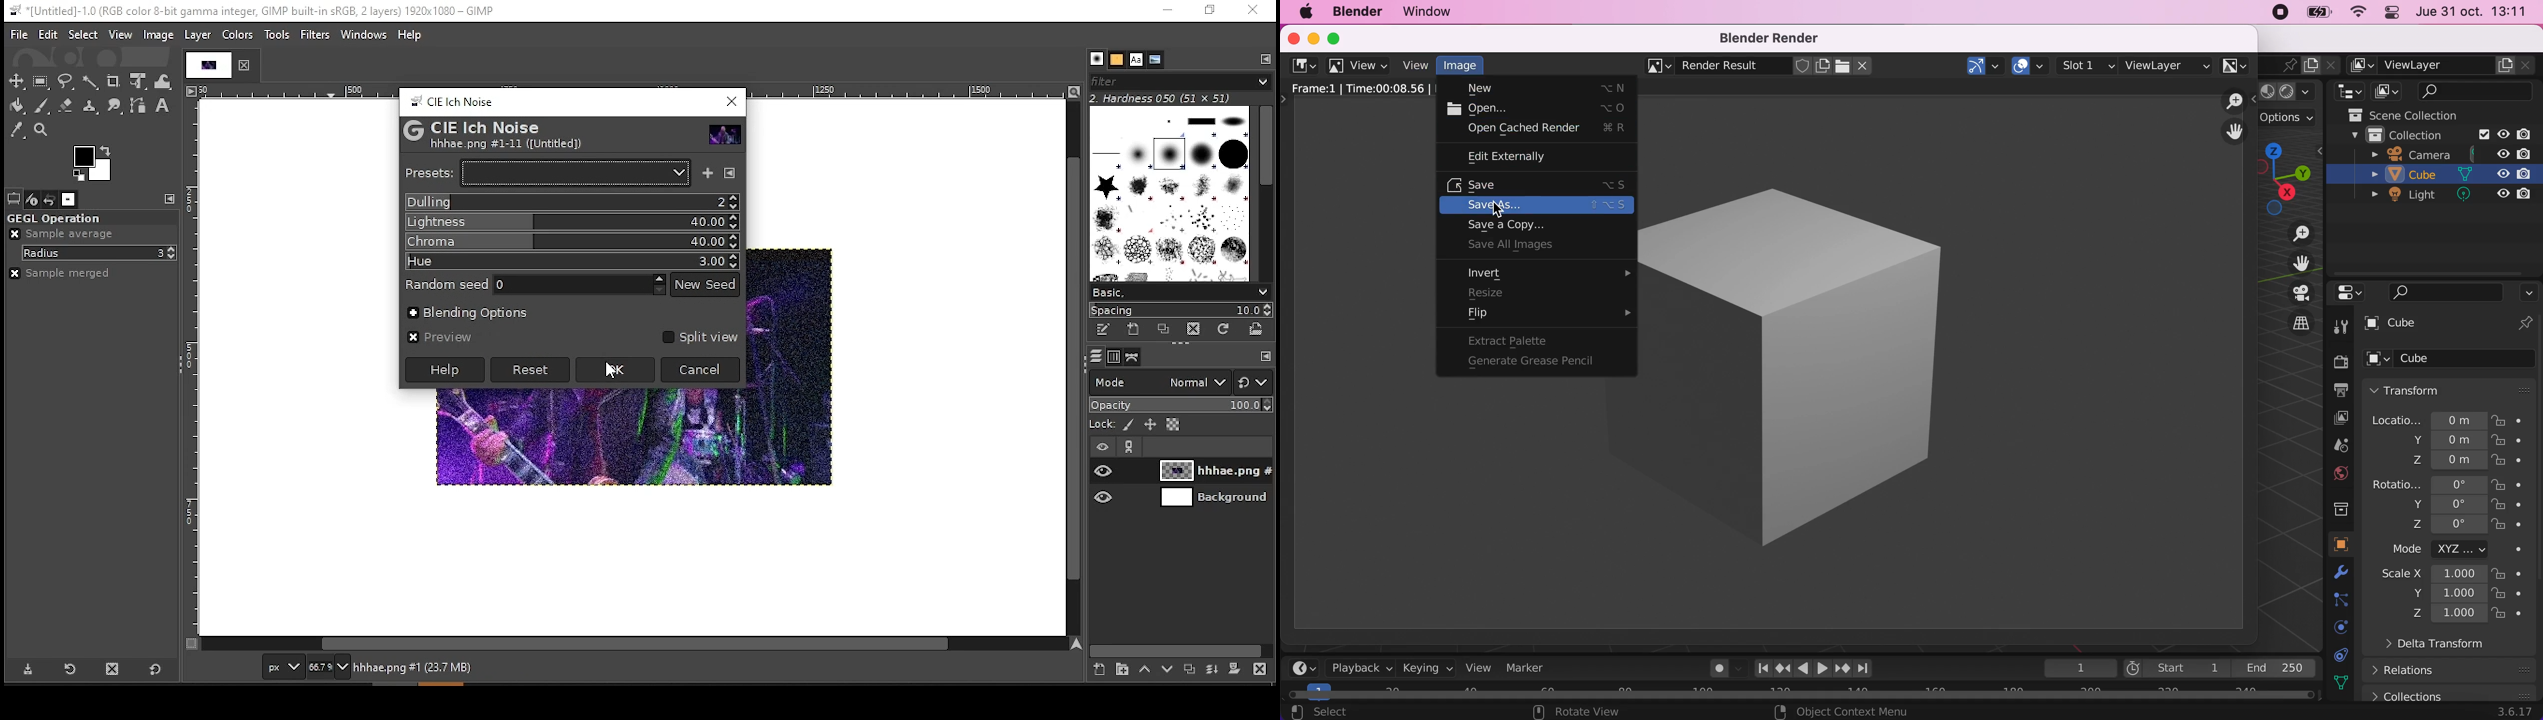 The height and width of the screenshot is (728, 2548). Describe the element at coordinates (2294, 120) in the screenshot. I see `options` at that location.